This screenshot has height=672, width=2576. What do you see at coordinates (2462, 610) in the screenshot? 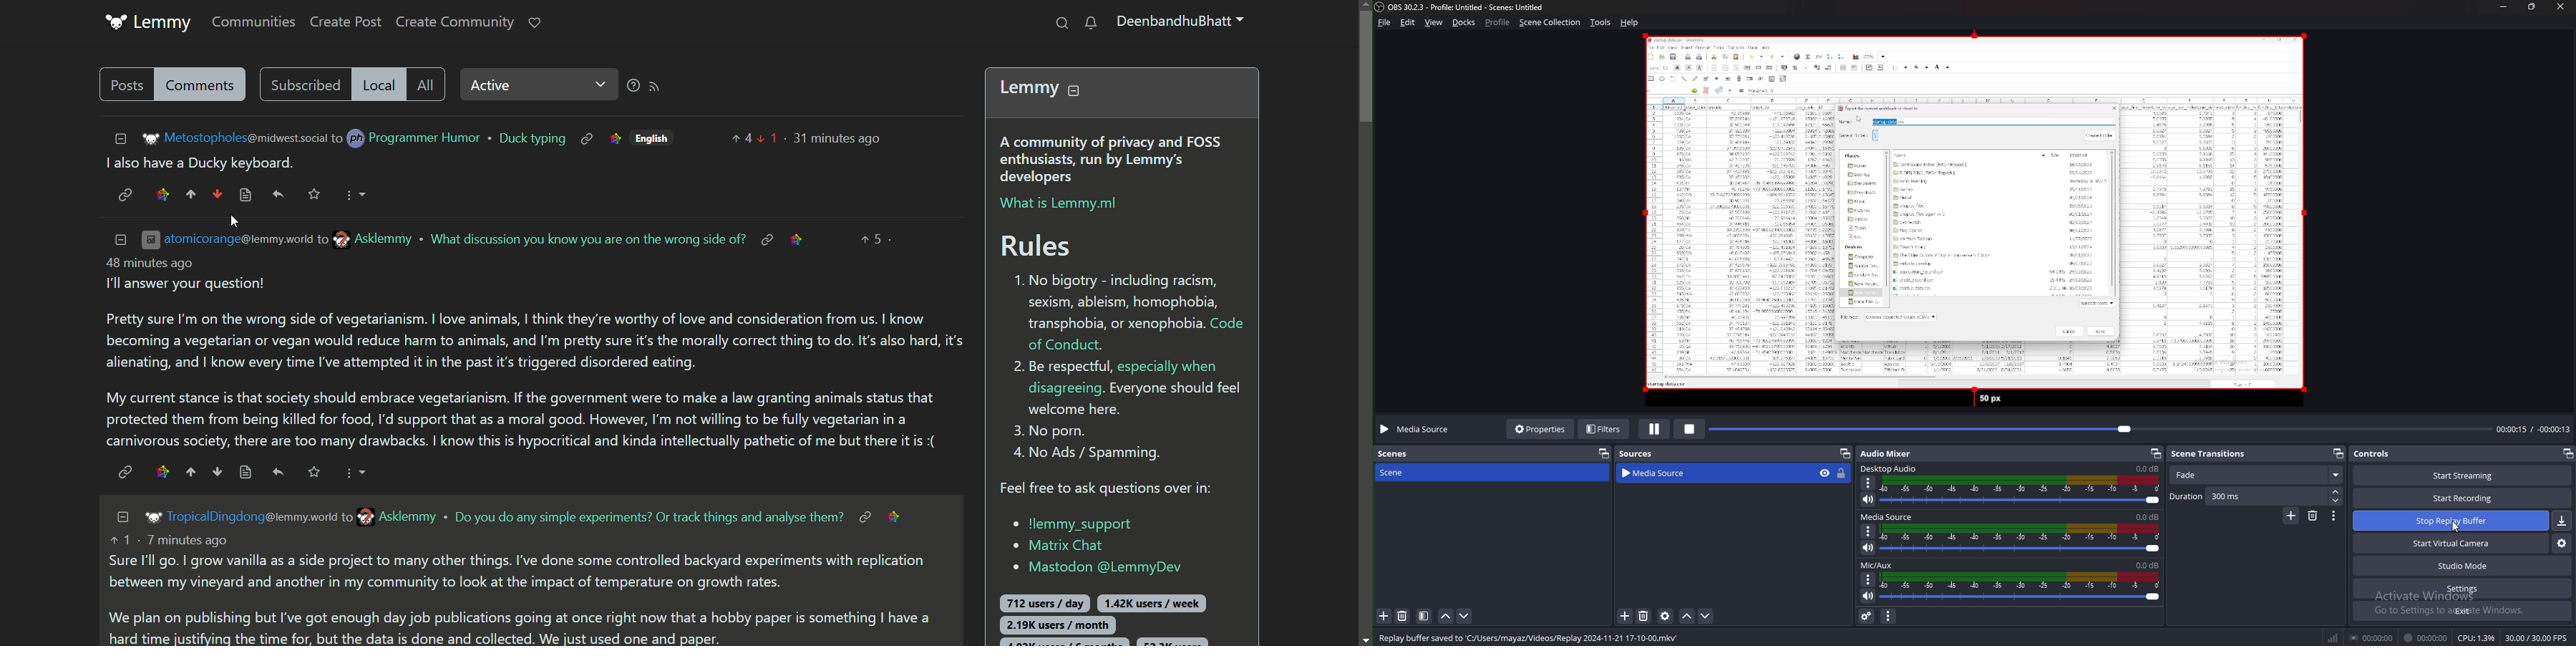
I see `exit` at bounding box center [2462, 610].